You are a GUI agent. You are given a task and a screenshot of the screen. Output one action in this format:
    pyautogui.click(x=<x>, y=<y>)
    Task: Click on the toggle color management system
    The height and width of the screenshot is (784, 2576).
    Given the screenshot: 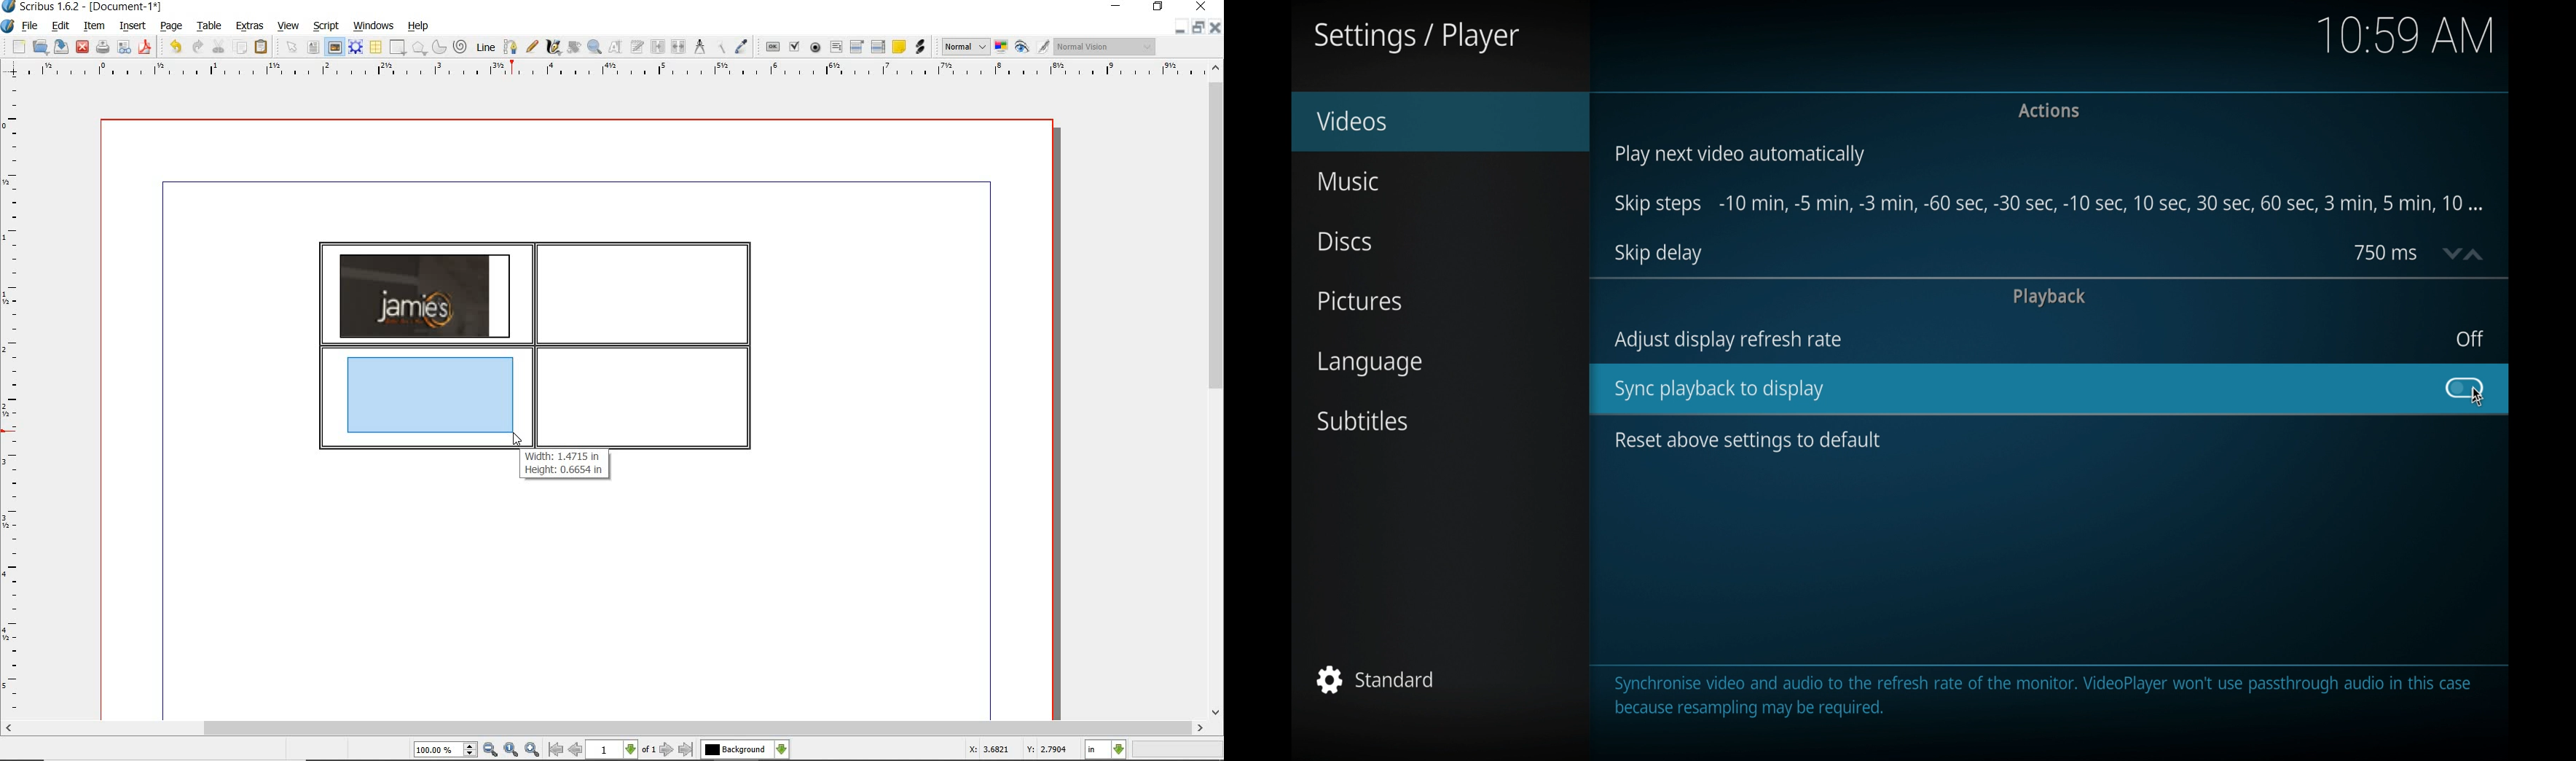 What is the action you would take?
    pyautogui.click(x=1002, y=48)
    